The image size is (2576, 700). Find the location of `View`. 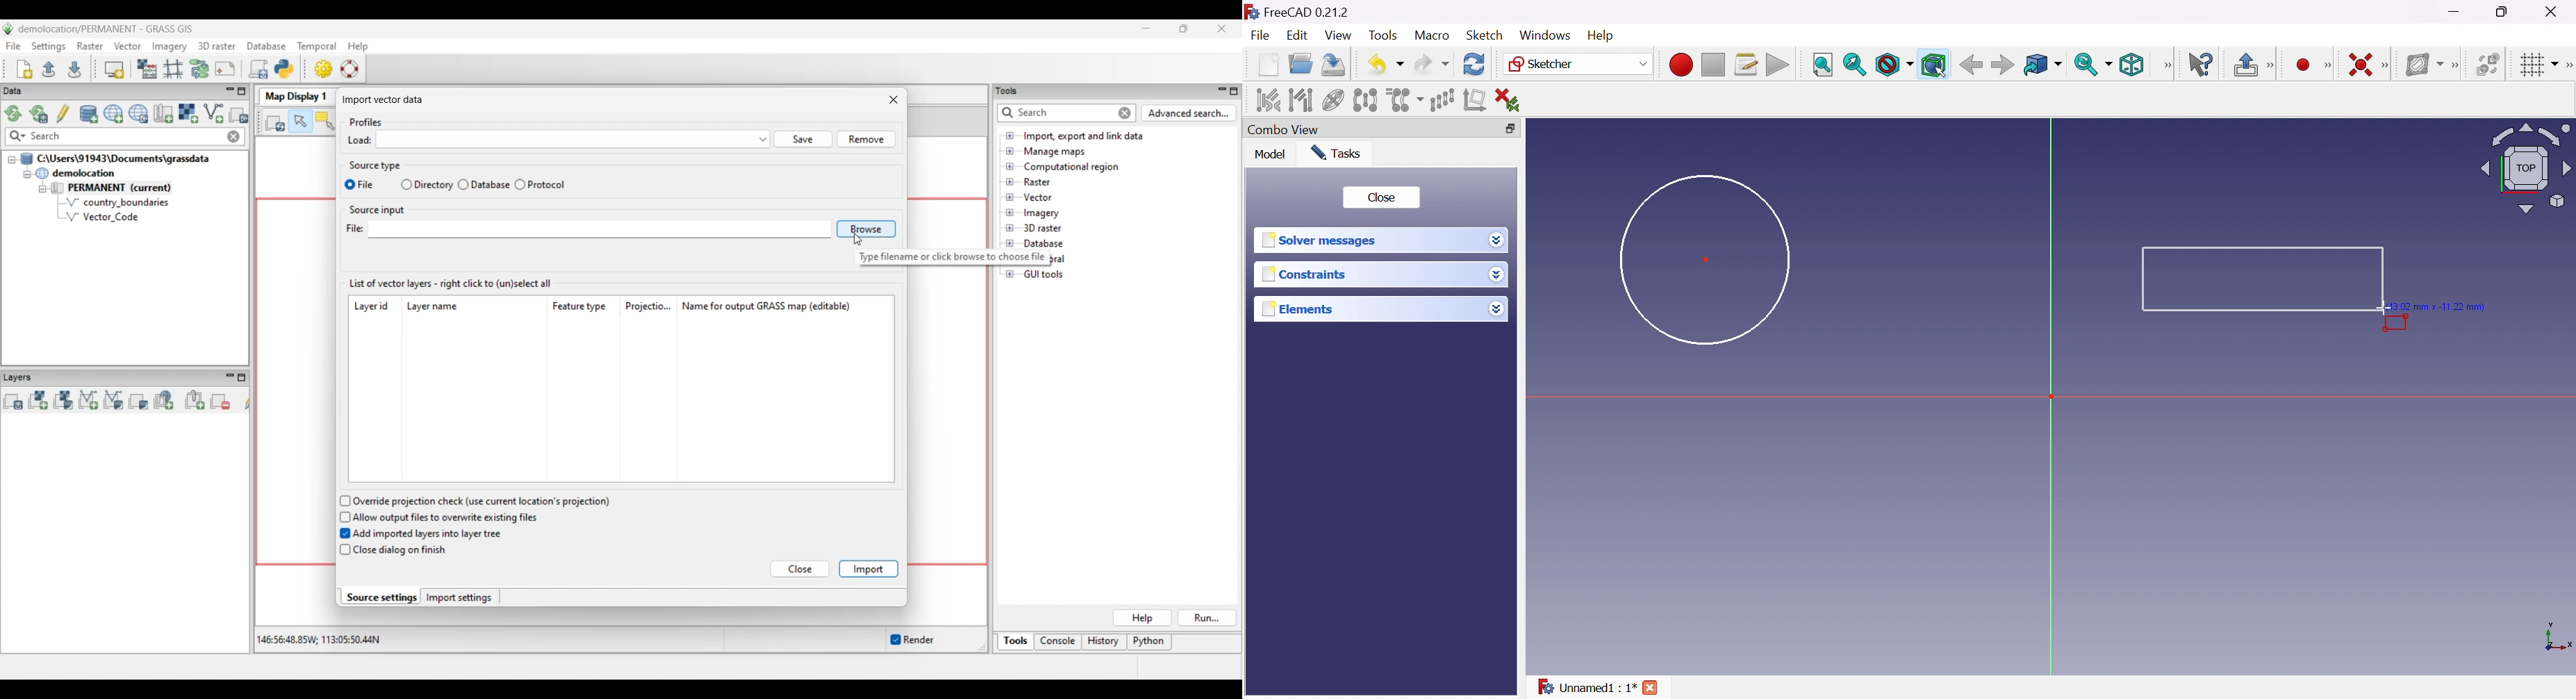

View is located at coordinates (1339, 36).